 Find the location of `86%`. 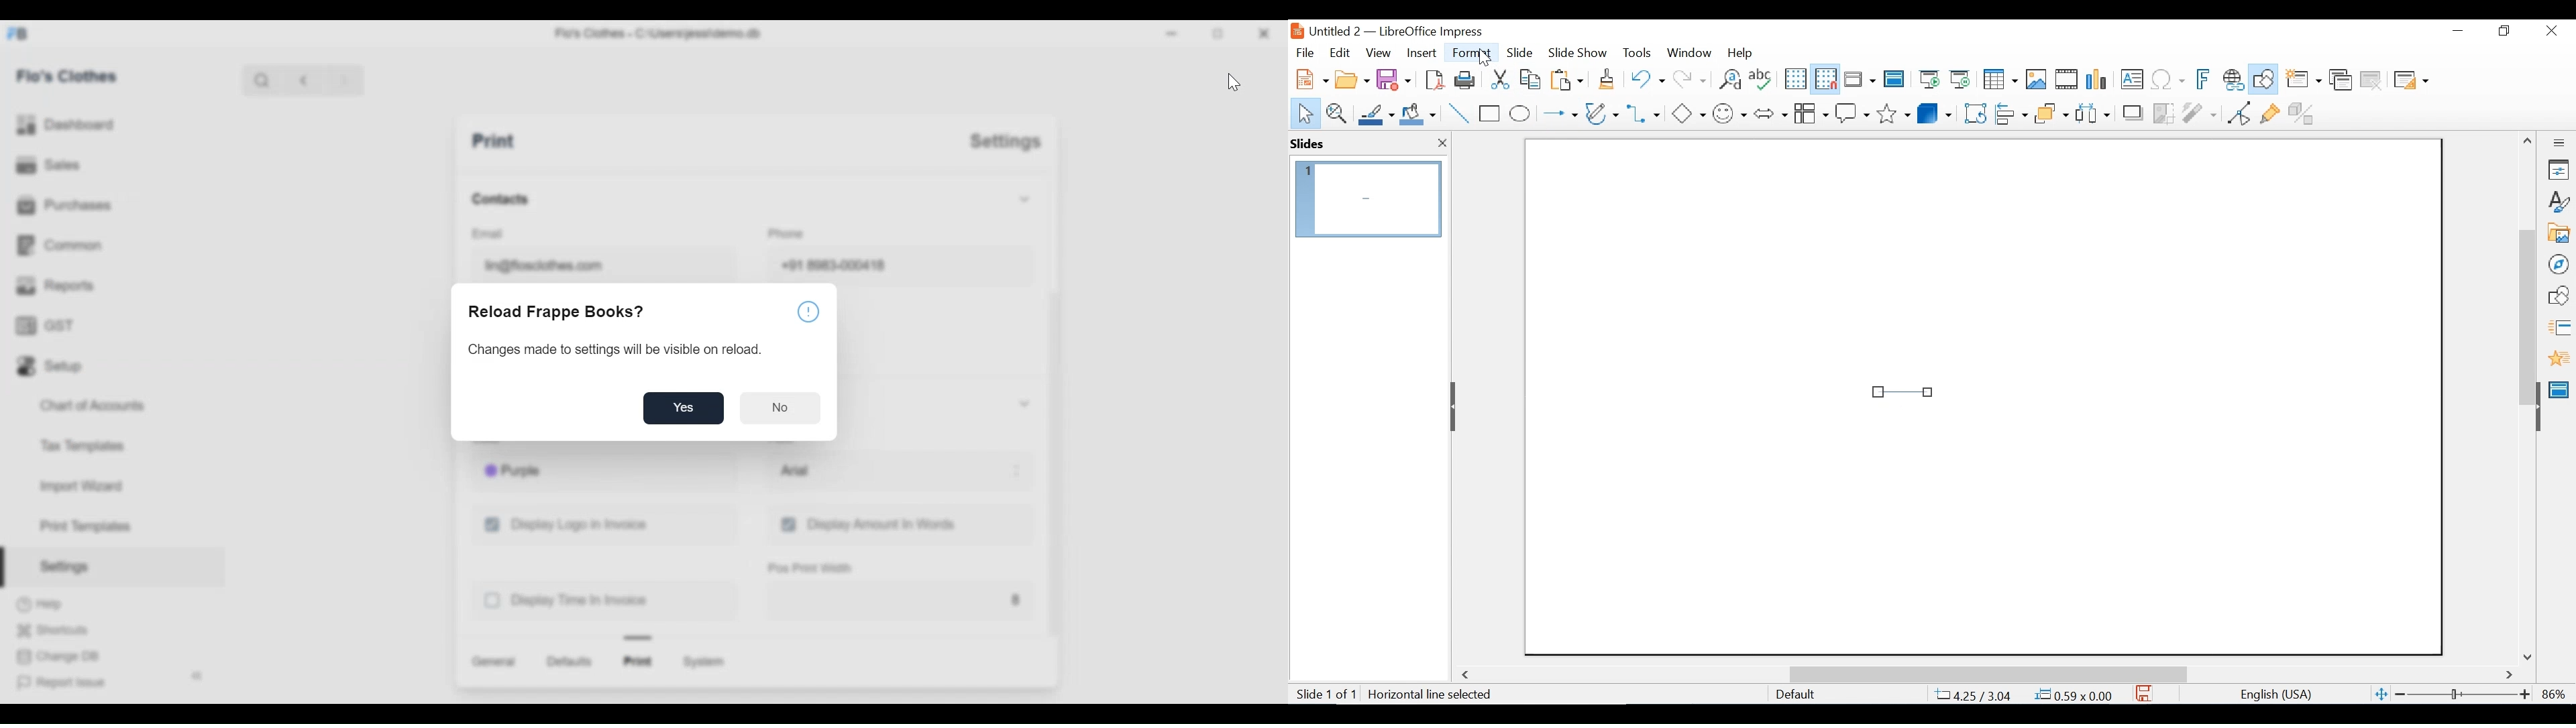

86% is located at coordinates (2557, 694).